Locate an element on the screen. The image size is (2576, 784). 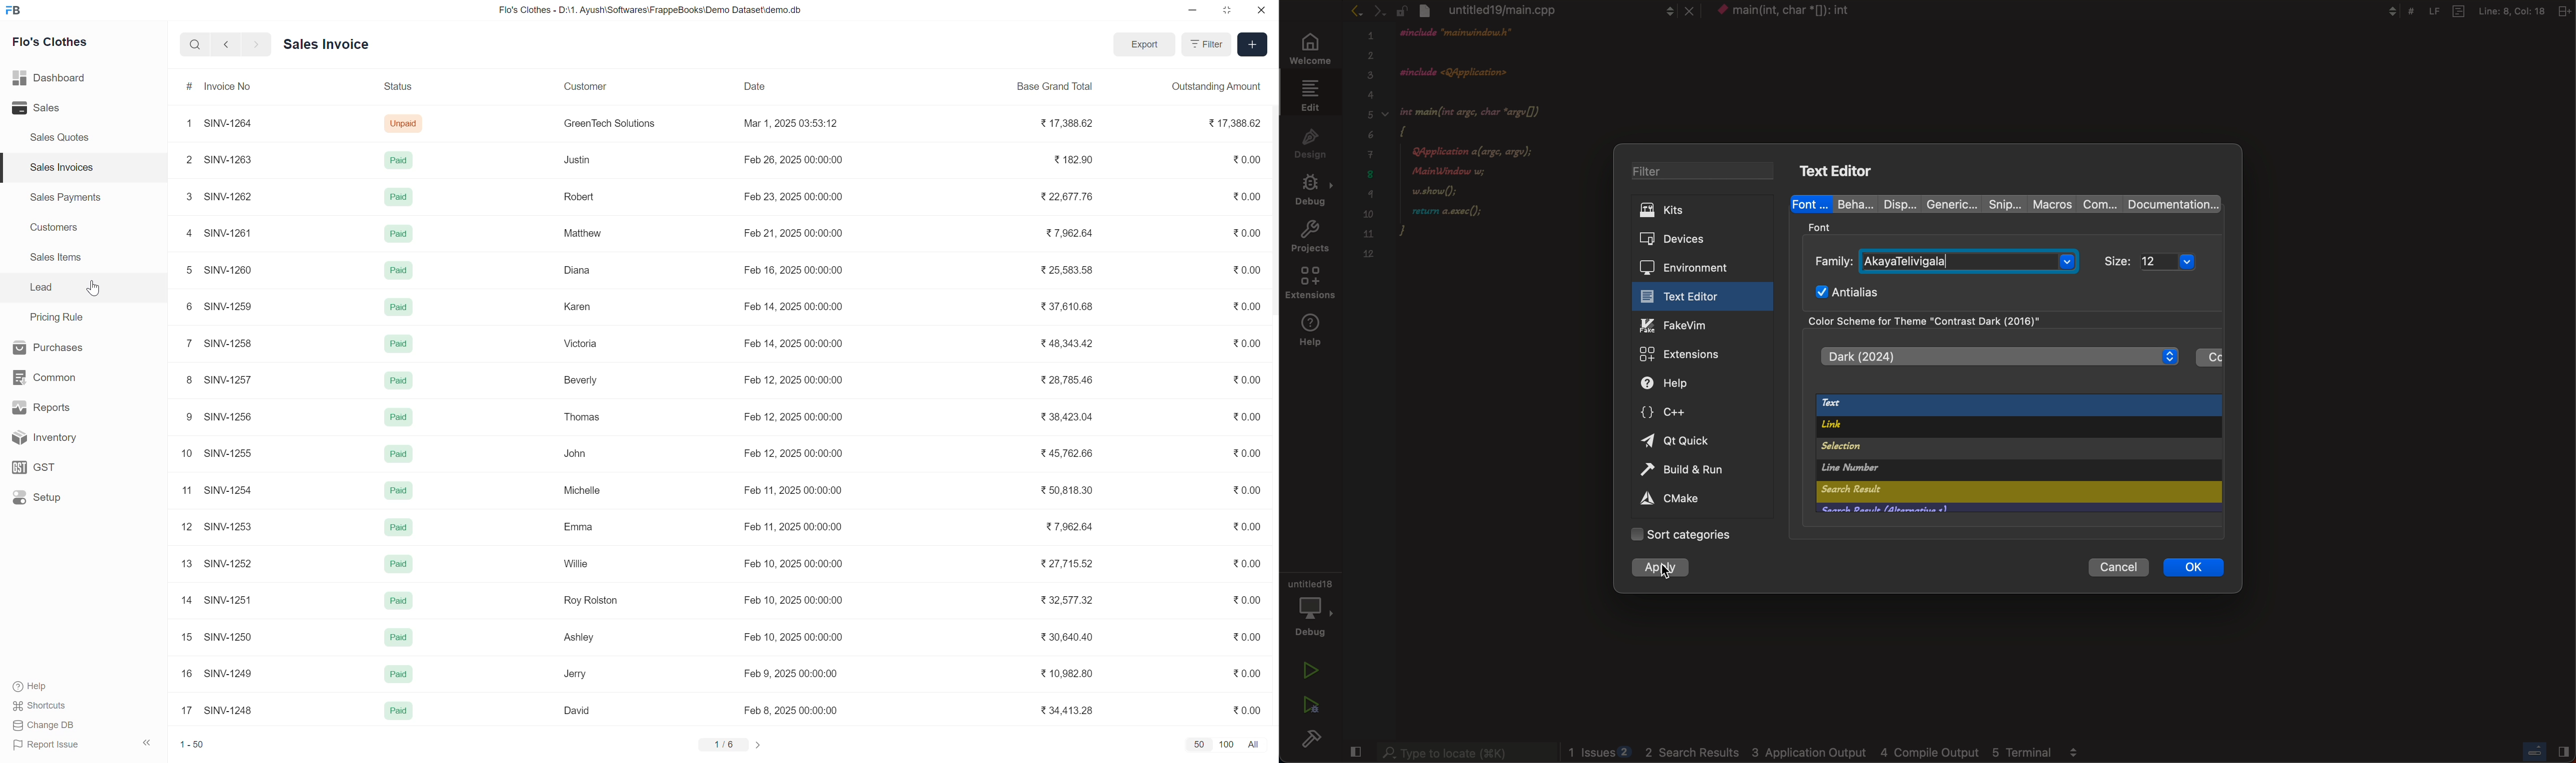
design is located at coordinates (1308, 145).